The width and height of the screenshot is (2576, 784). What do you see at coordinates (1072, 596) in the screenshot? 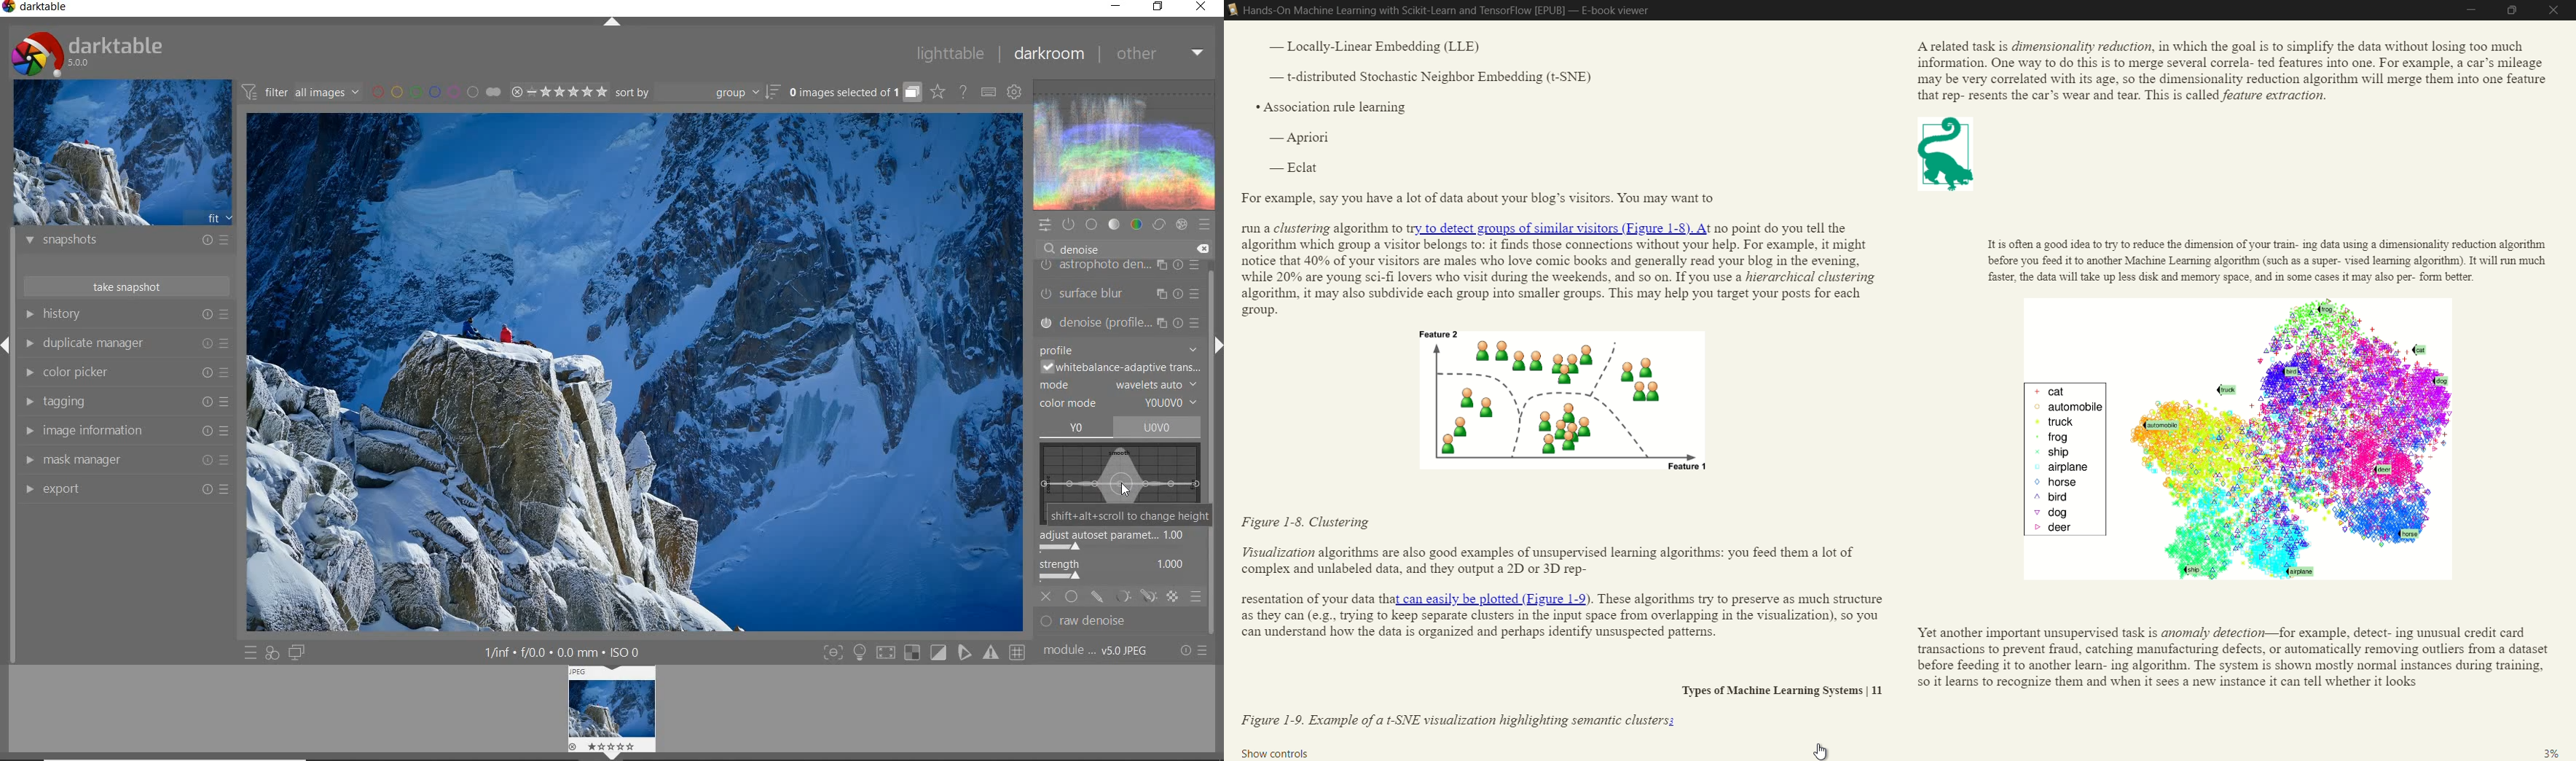
I see `UNIFORMLY` at bounding box center [1072, 596].